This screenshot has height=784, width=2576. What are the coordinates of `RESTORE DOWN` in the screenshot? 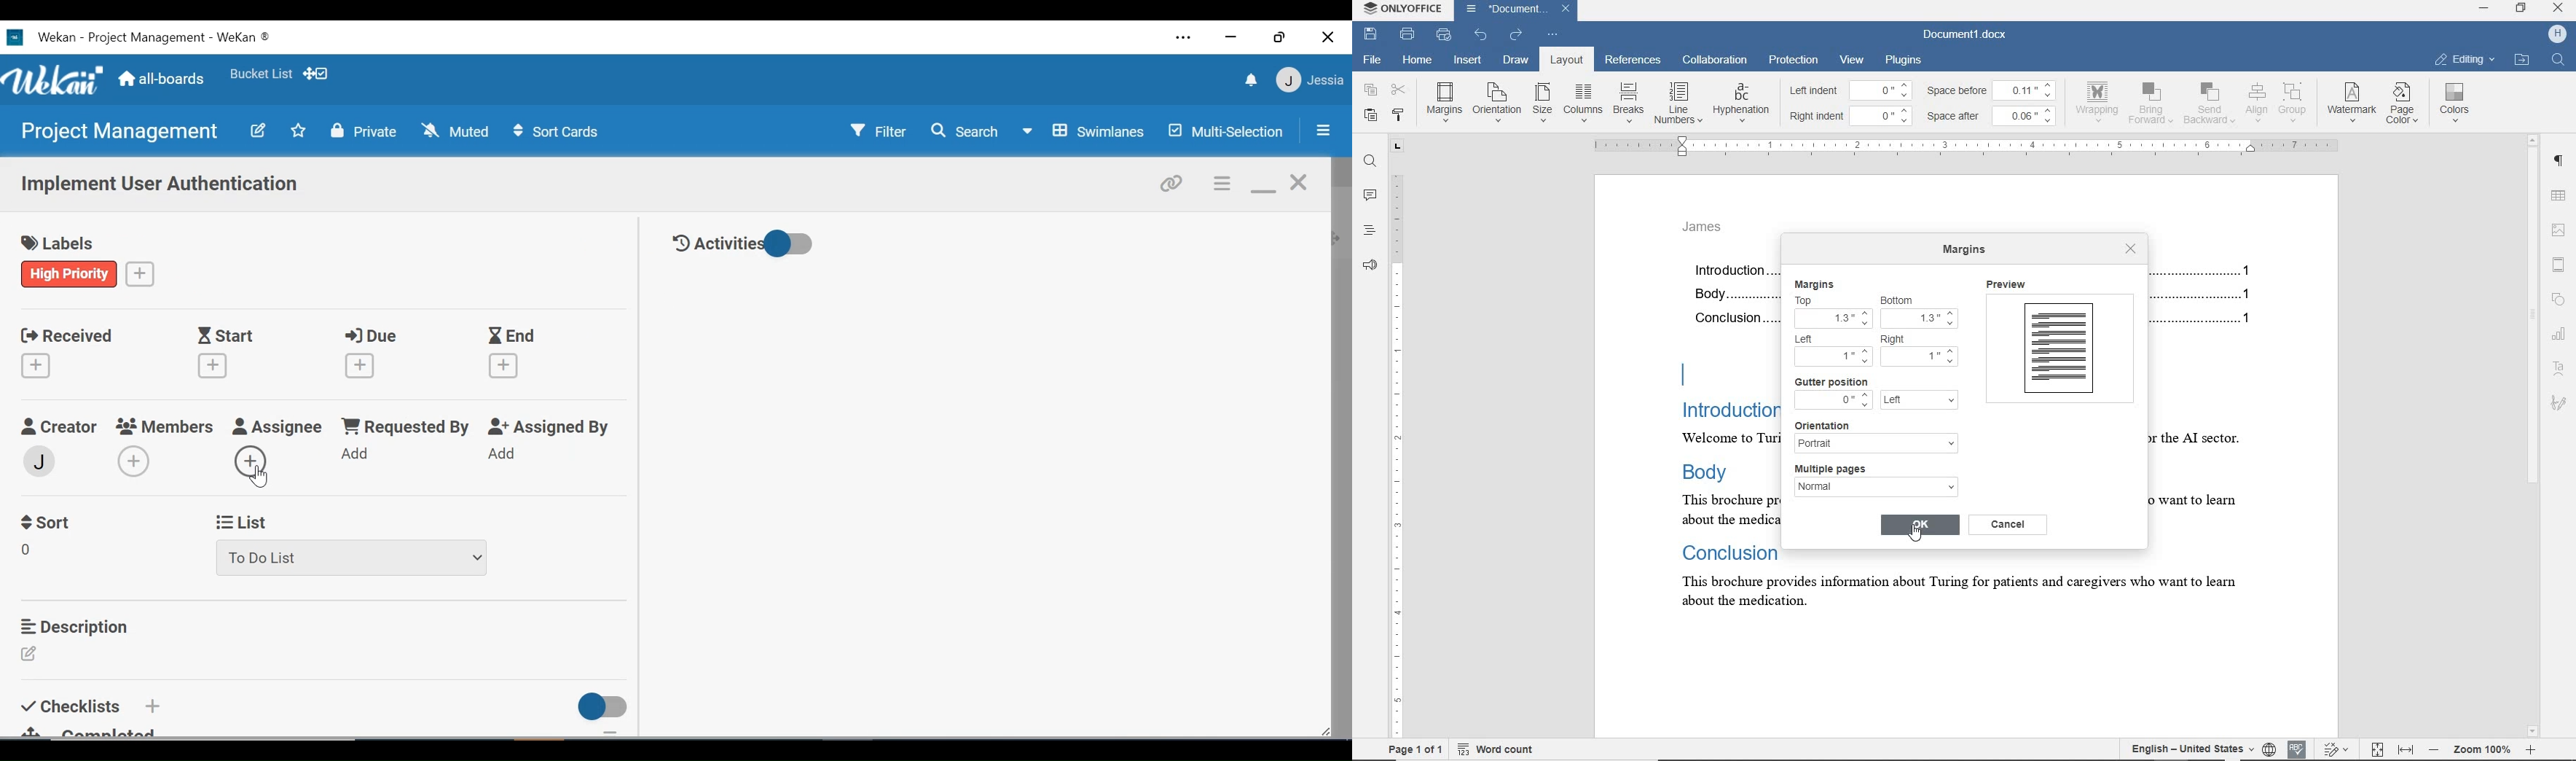 It's located at (2524, 9).